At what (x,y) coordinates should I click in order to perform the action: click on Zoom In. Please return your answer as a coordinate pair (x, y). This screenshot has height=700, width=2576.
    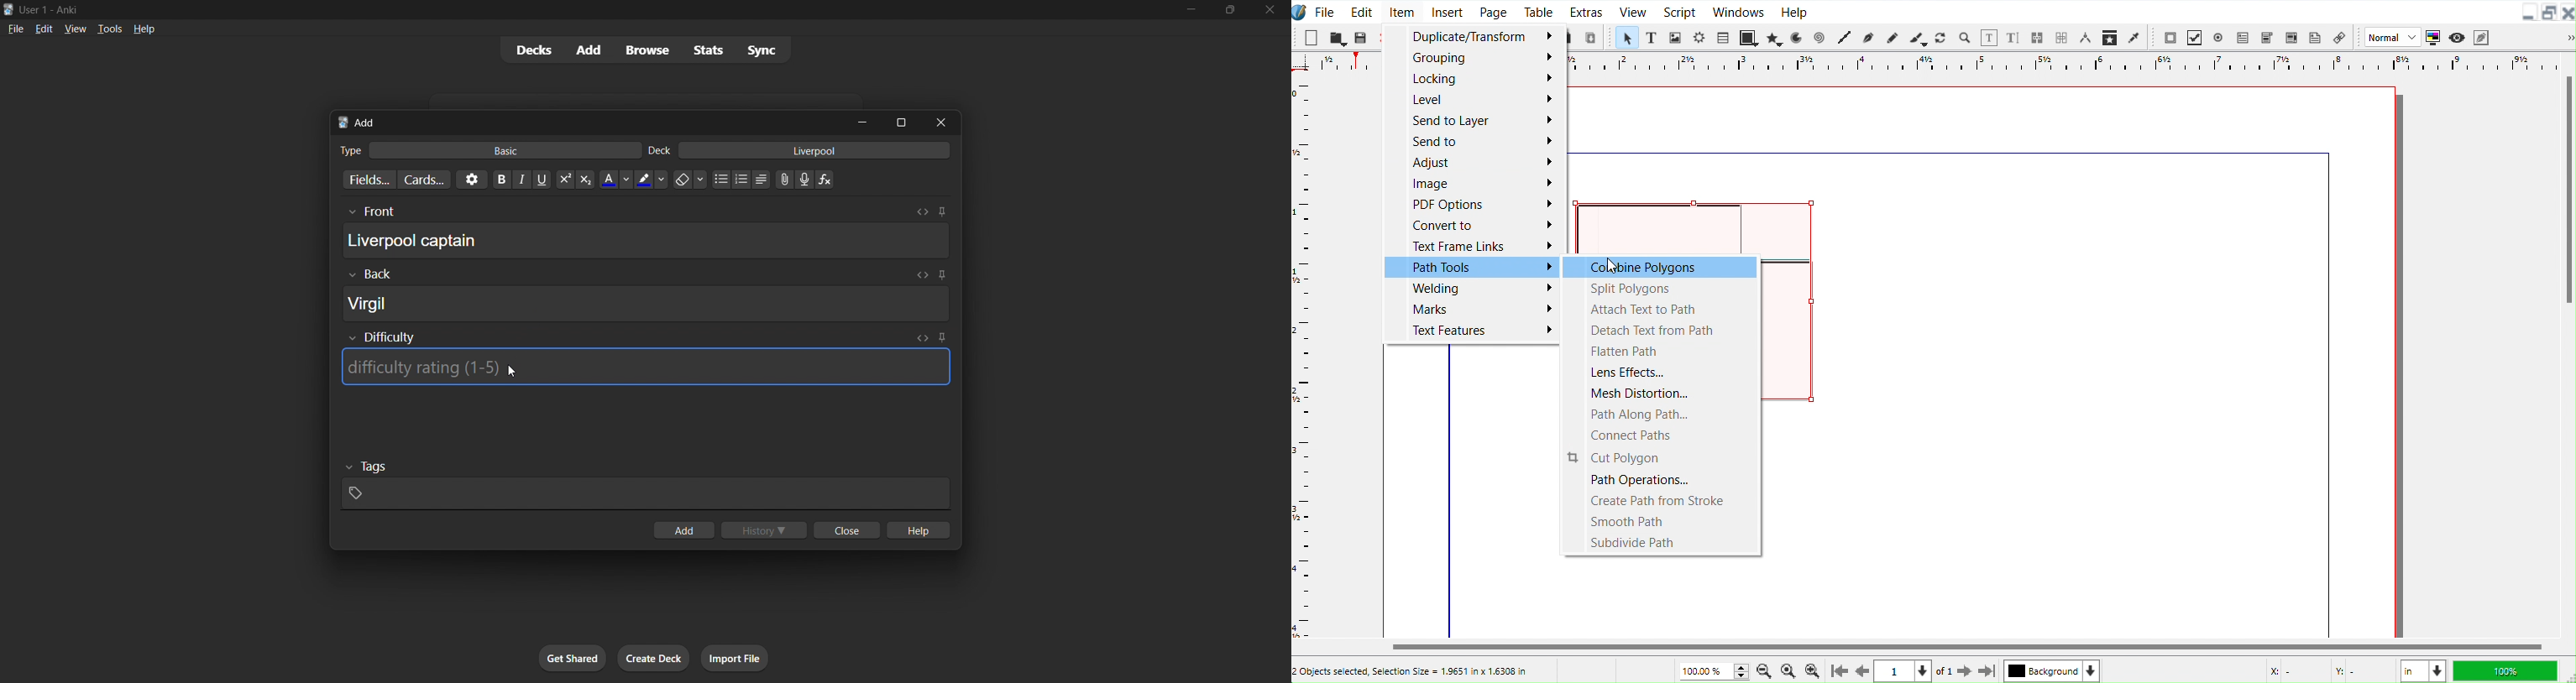
    Looking at the image, I should click on (1814, 671).